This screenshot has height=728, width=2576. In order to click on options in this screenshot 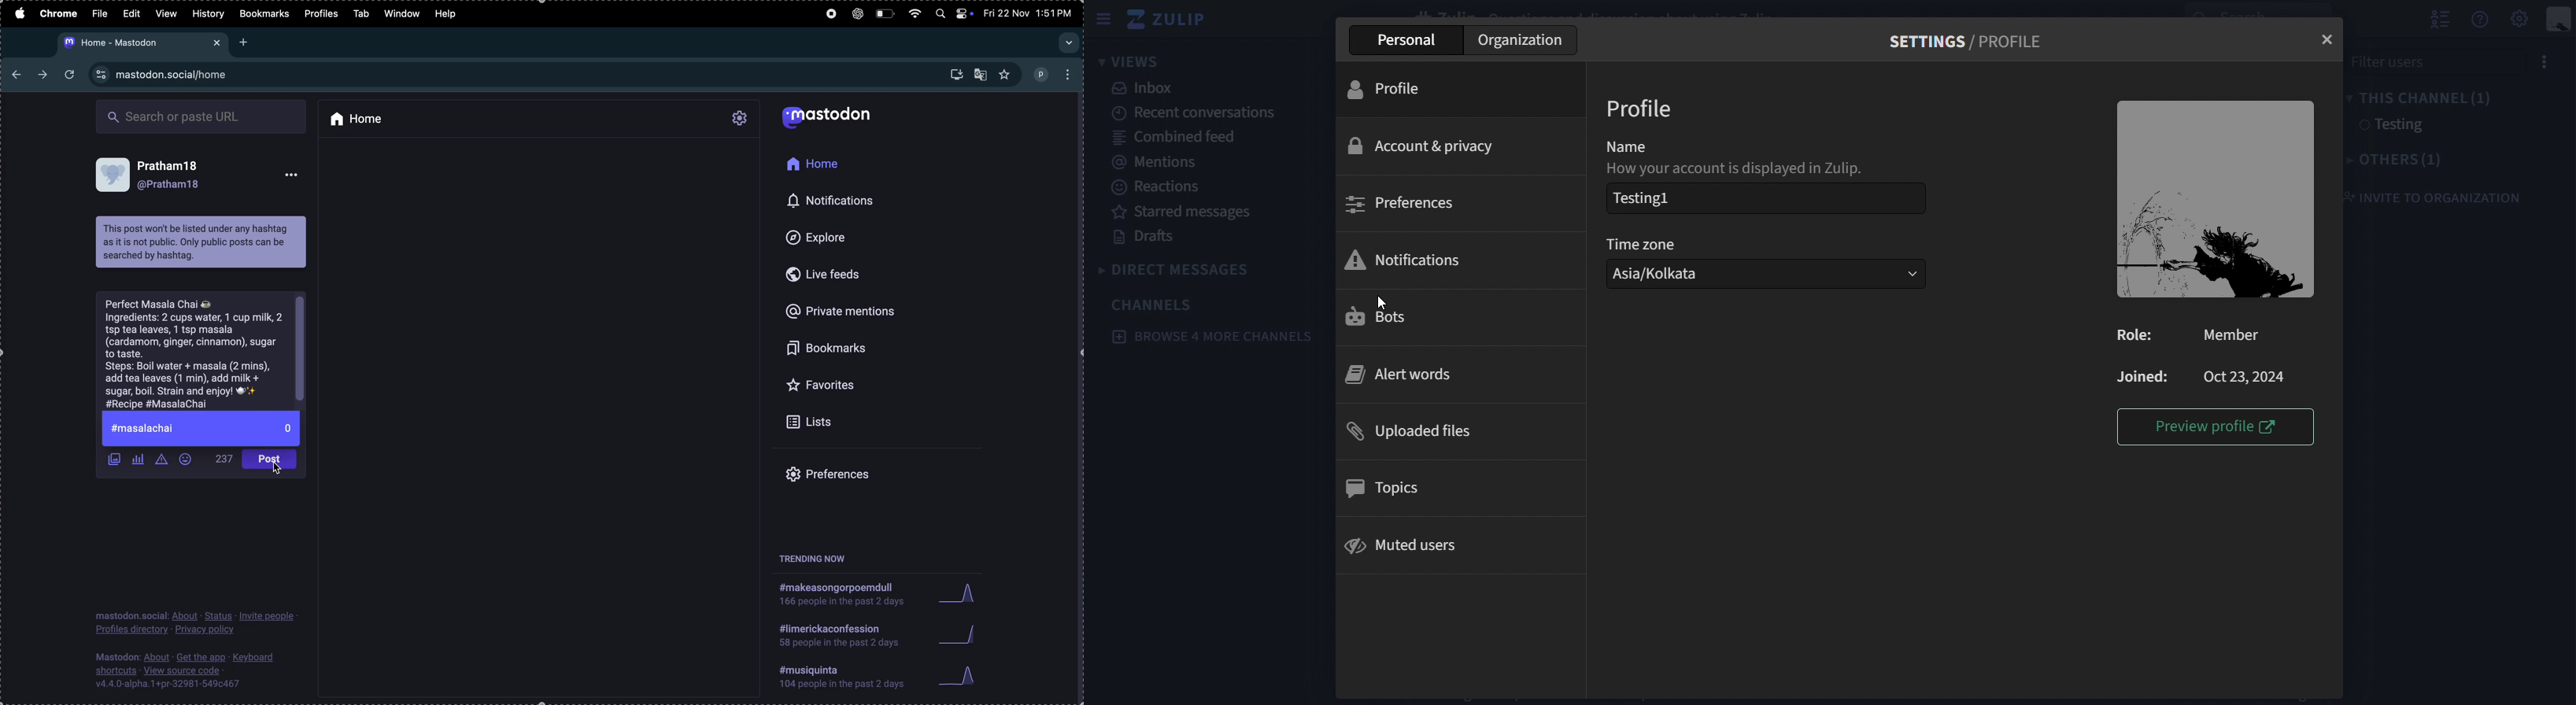, I will do `click(1066, 73)`.